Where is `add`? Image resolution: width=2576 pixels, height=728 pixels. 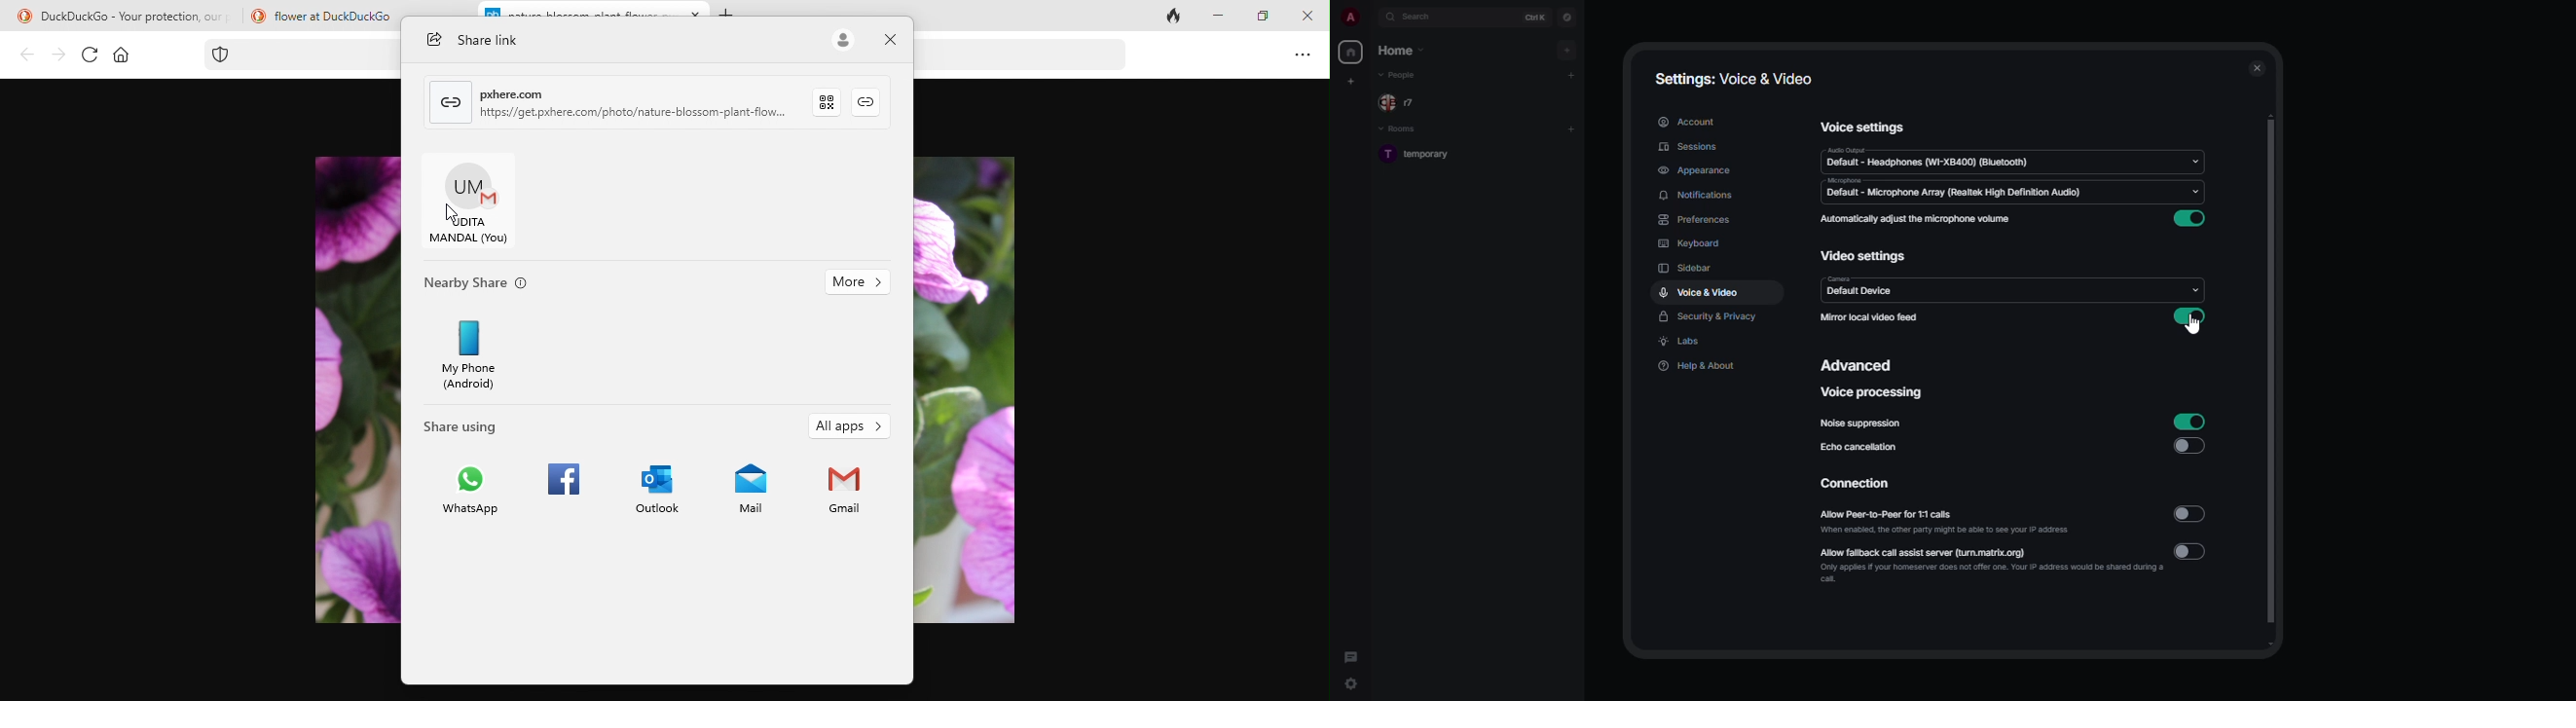
add is located at coordinates (1573, 74).